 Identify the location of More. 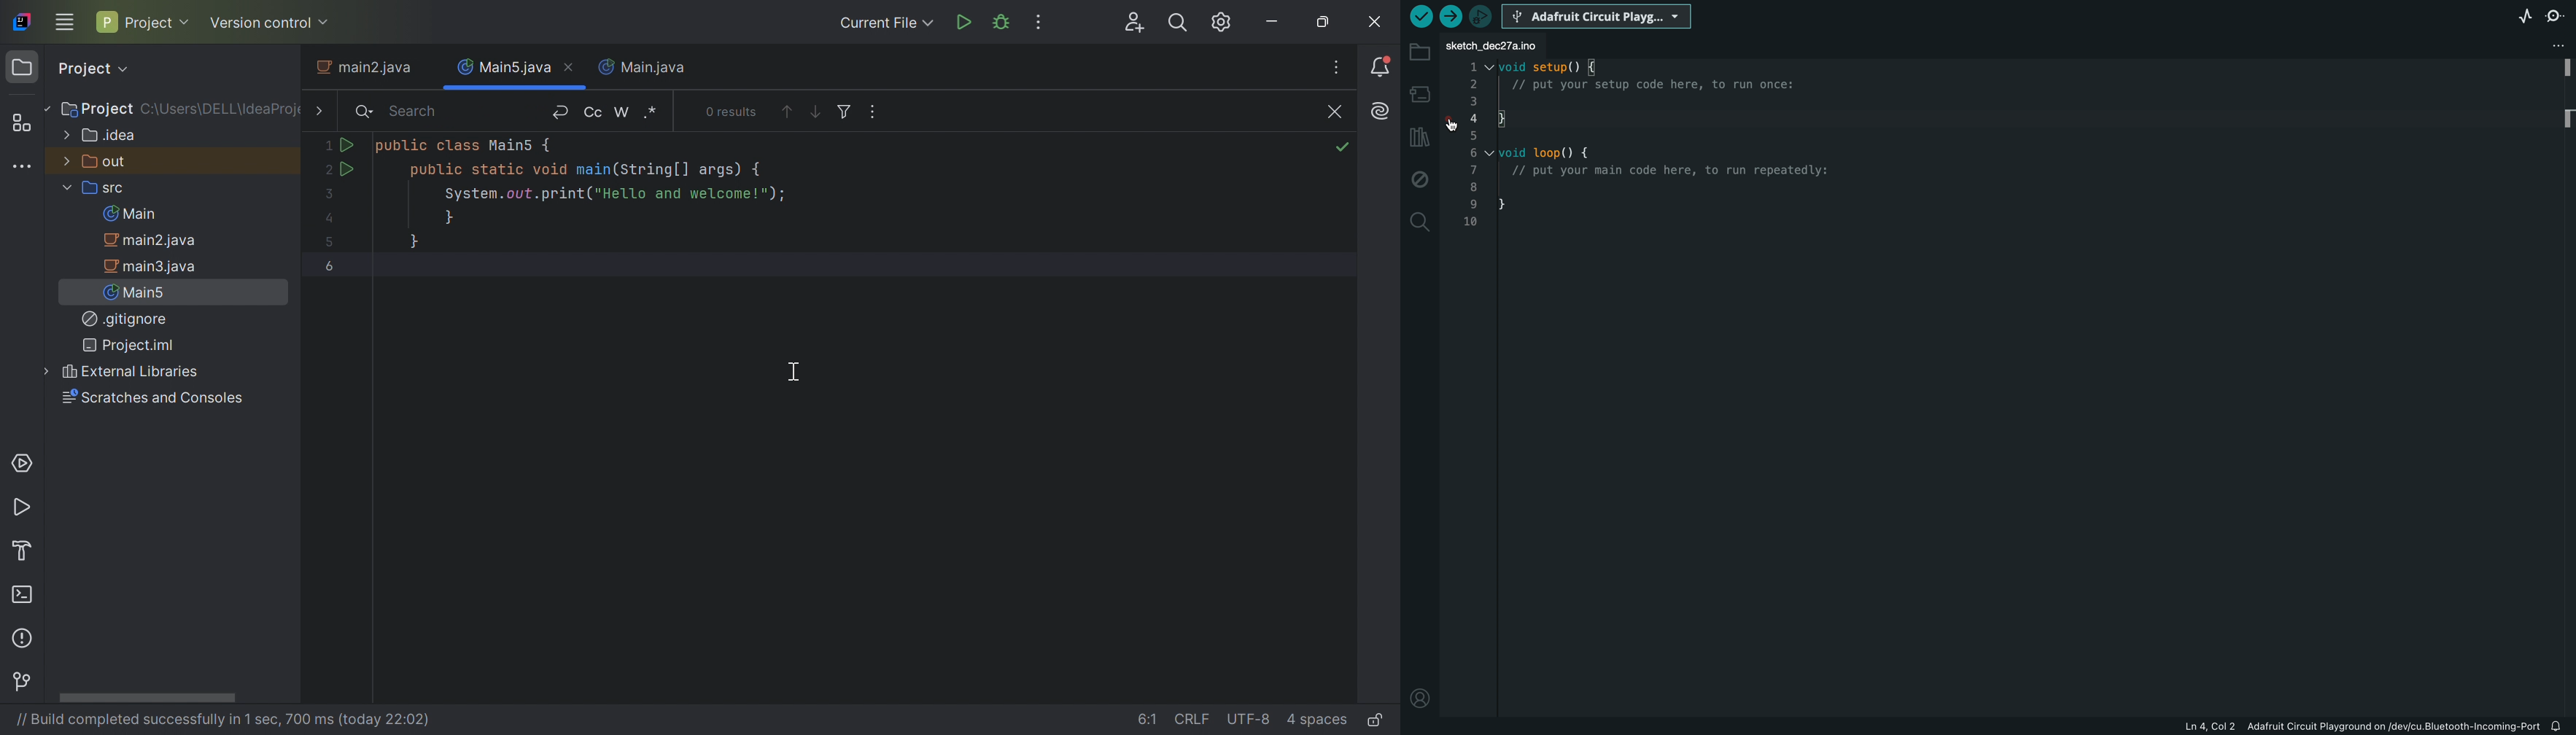
(316, 112).